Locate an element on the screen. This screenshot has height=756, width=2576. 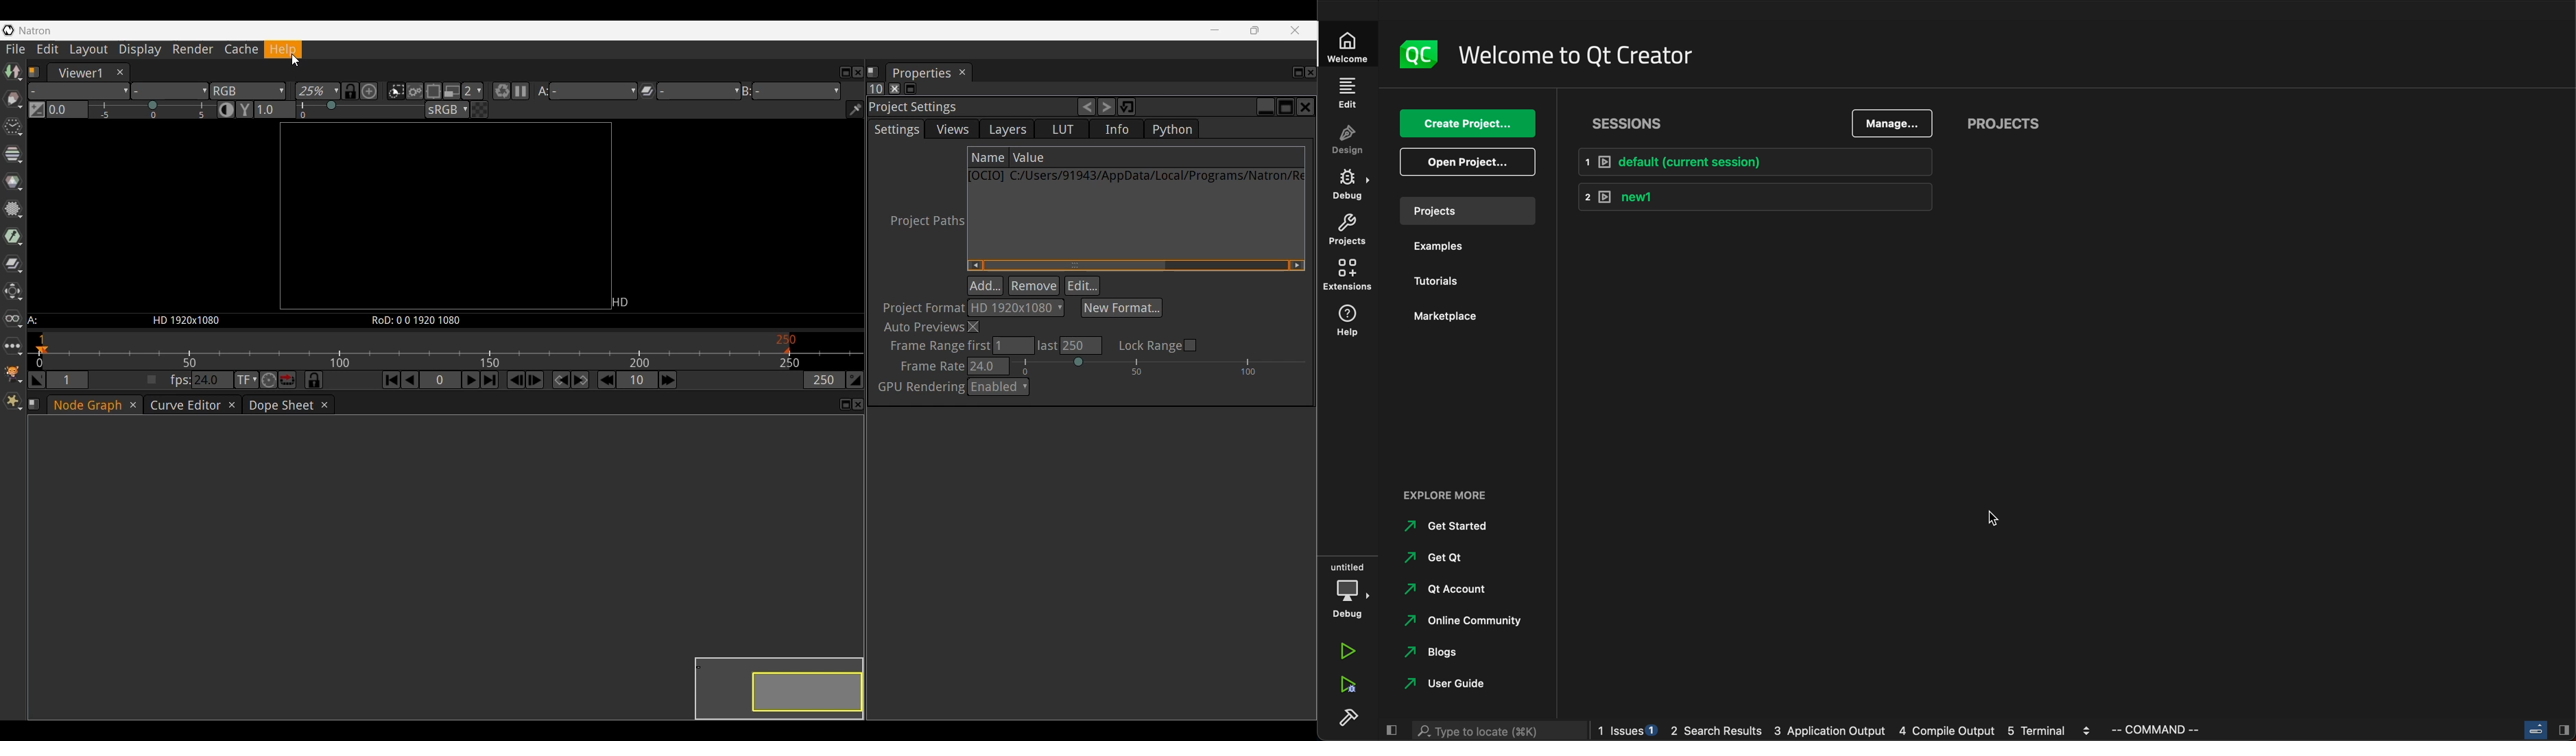
build is located at coordinates (1347, 717).